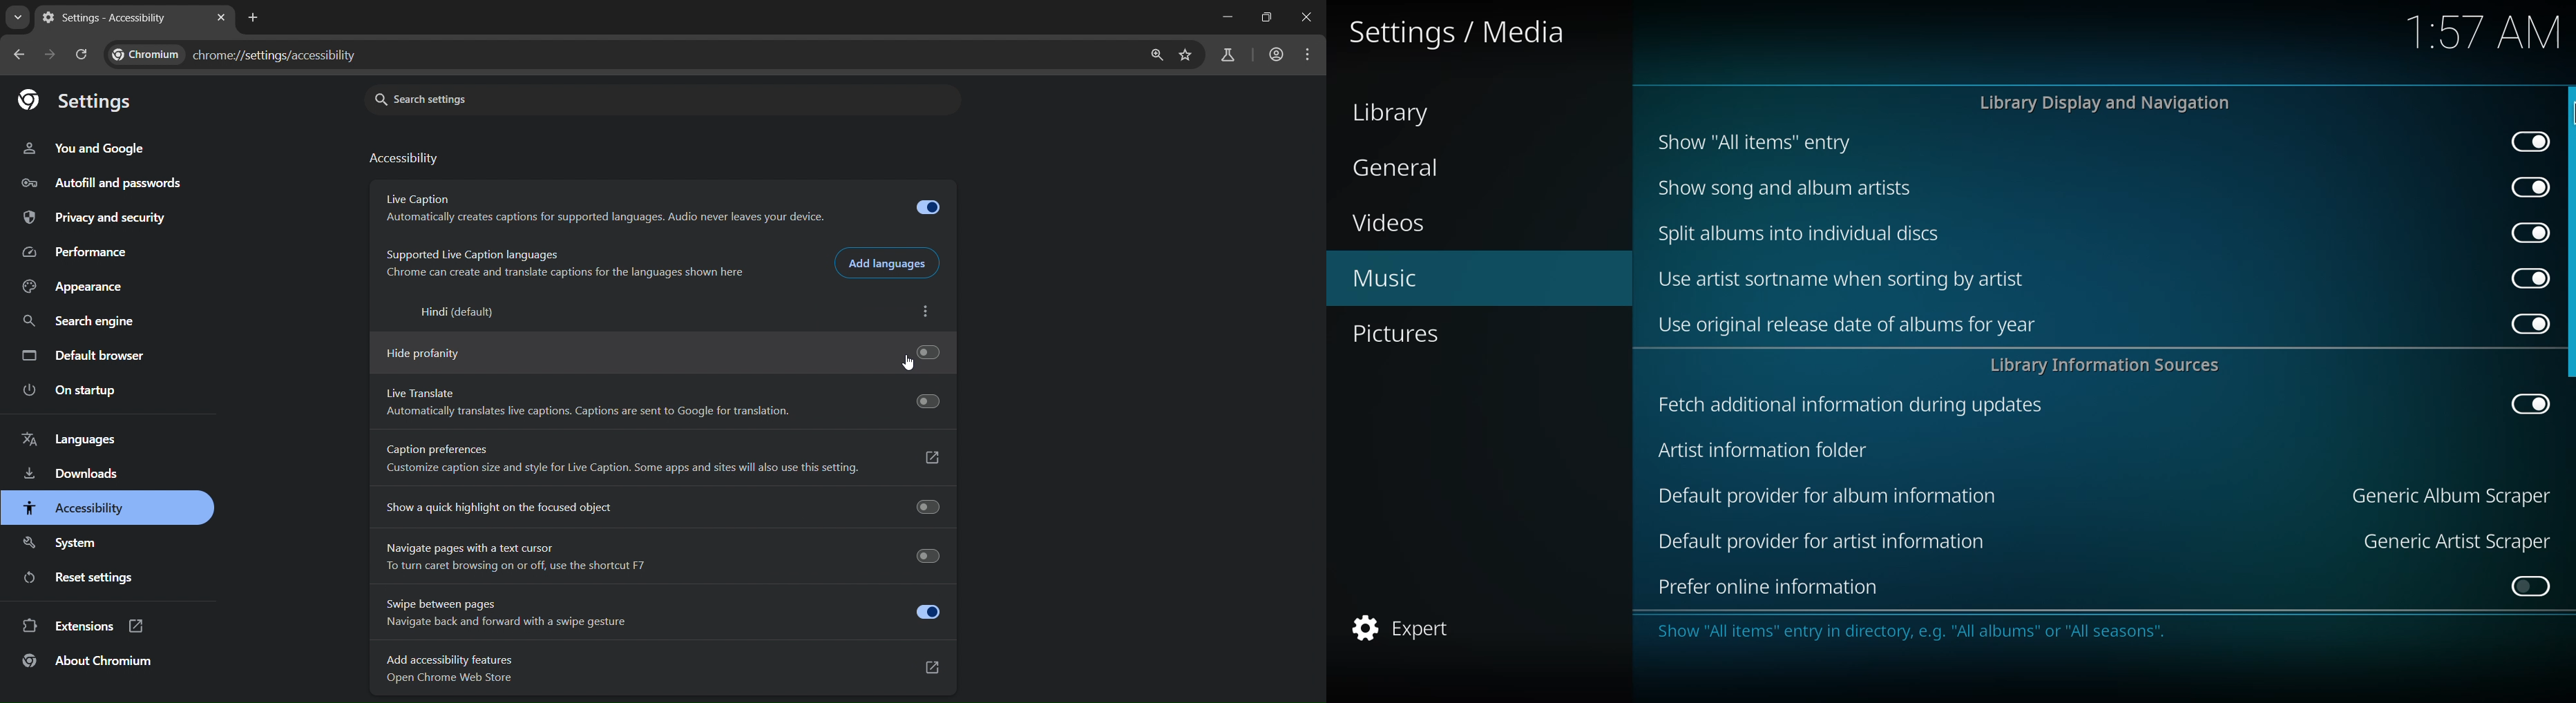  Describe the element at coordinates (1403, 335) in the screenshot. I see `pictures` at that location.